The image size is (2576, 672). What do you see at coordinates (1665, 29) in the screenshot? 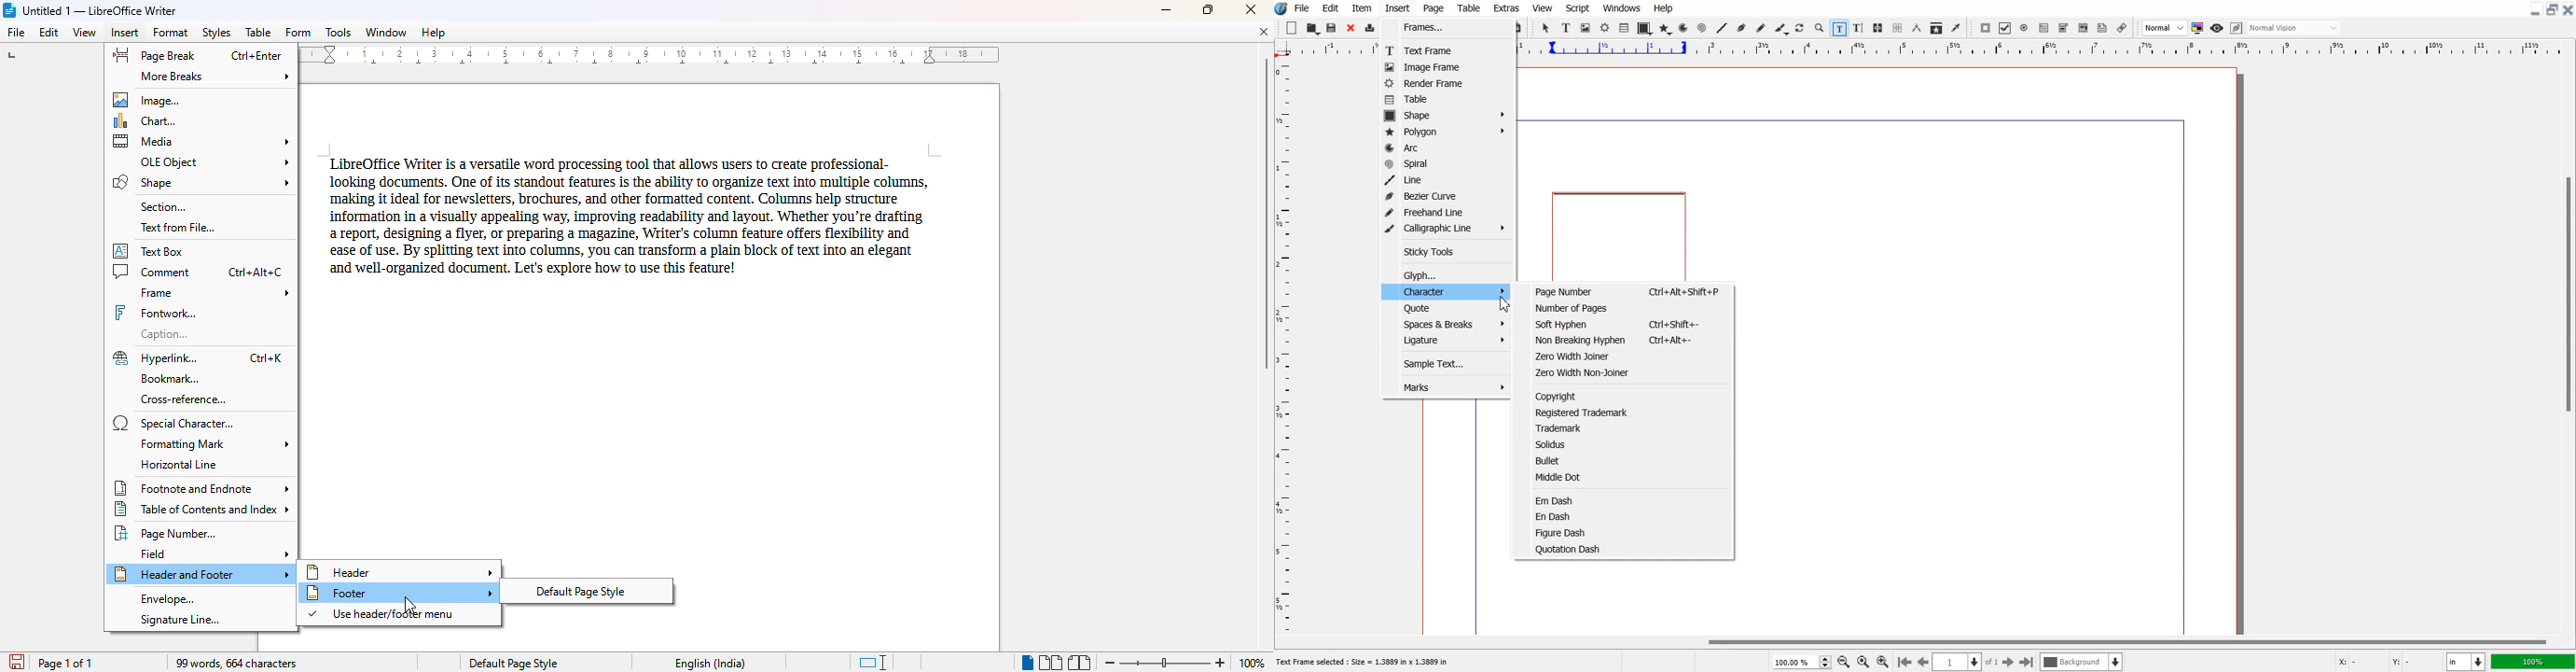
I see `Polygon` at bounding box center [1665, 29].